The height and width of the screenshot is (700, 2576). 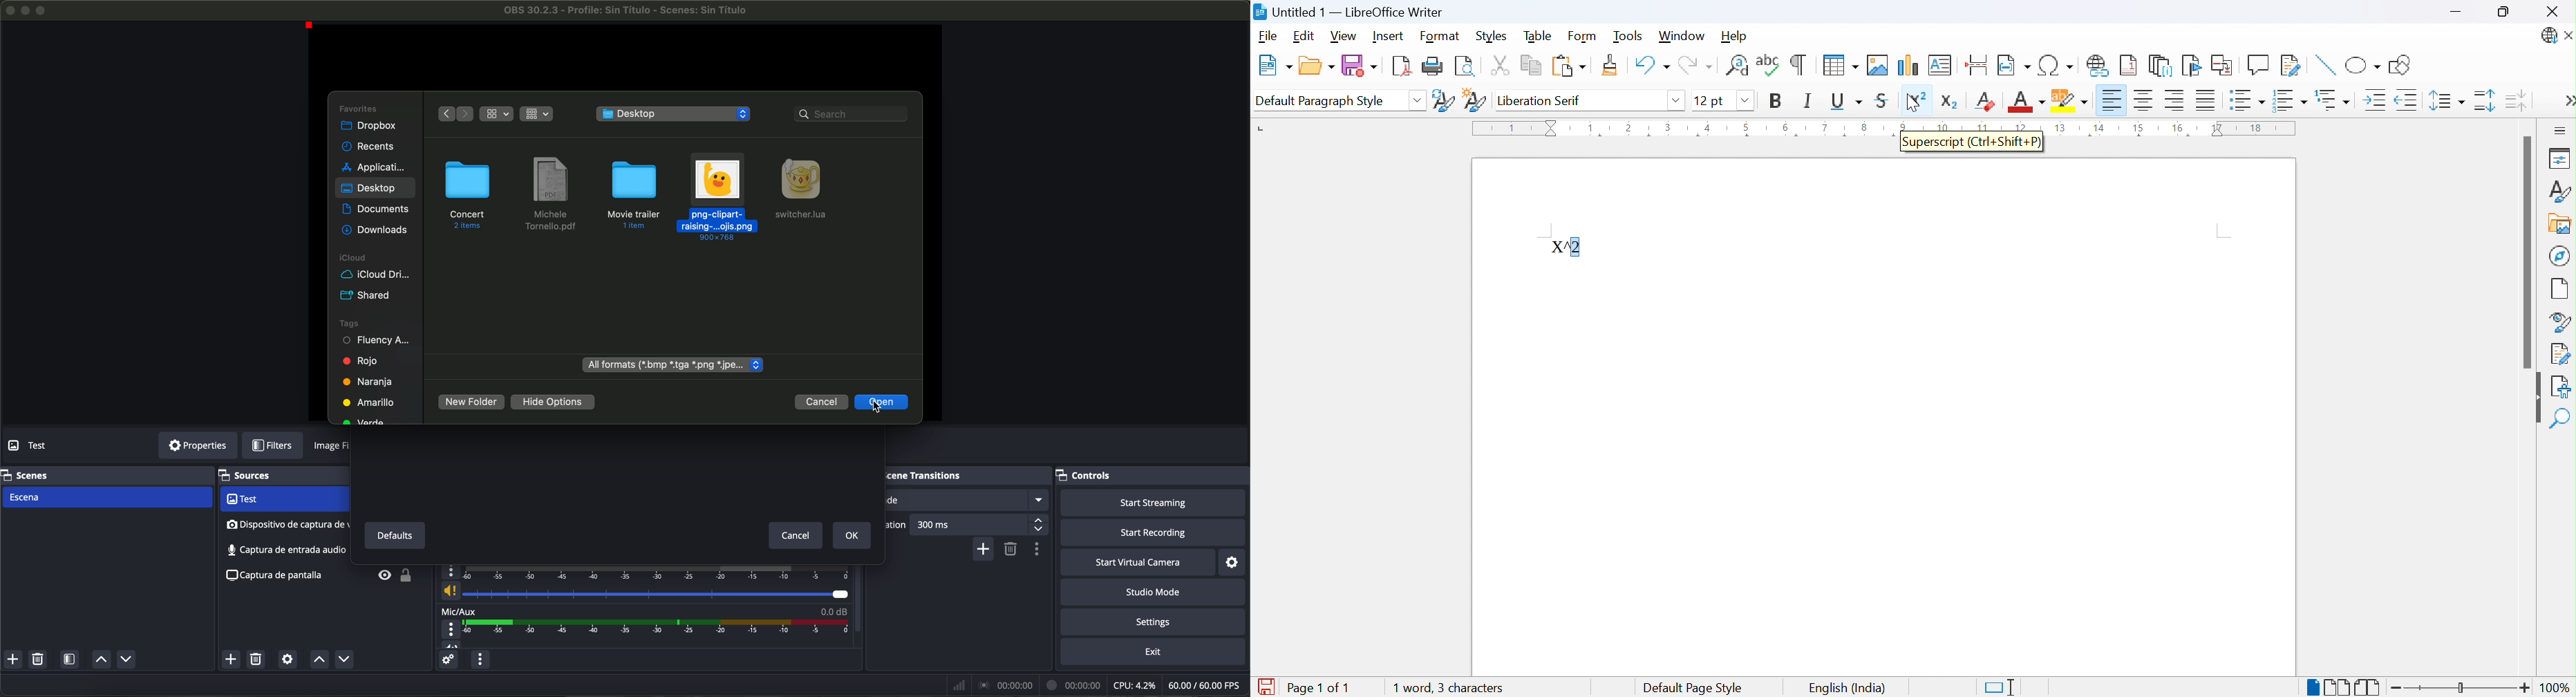 I want to click on Import as PDF, so click(x=1404, y=65).